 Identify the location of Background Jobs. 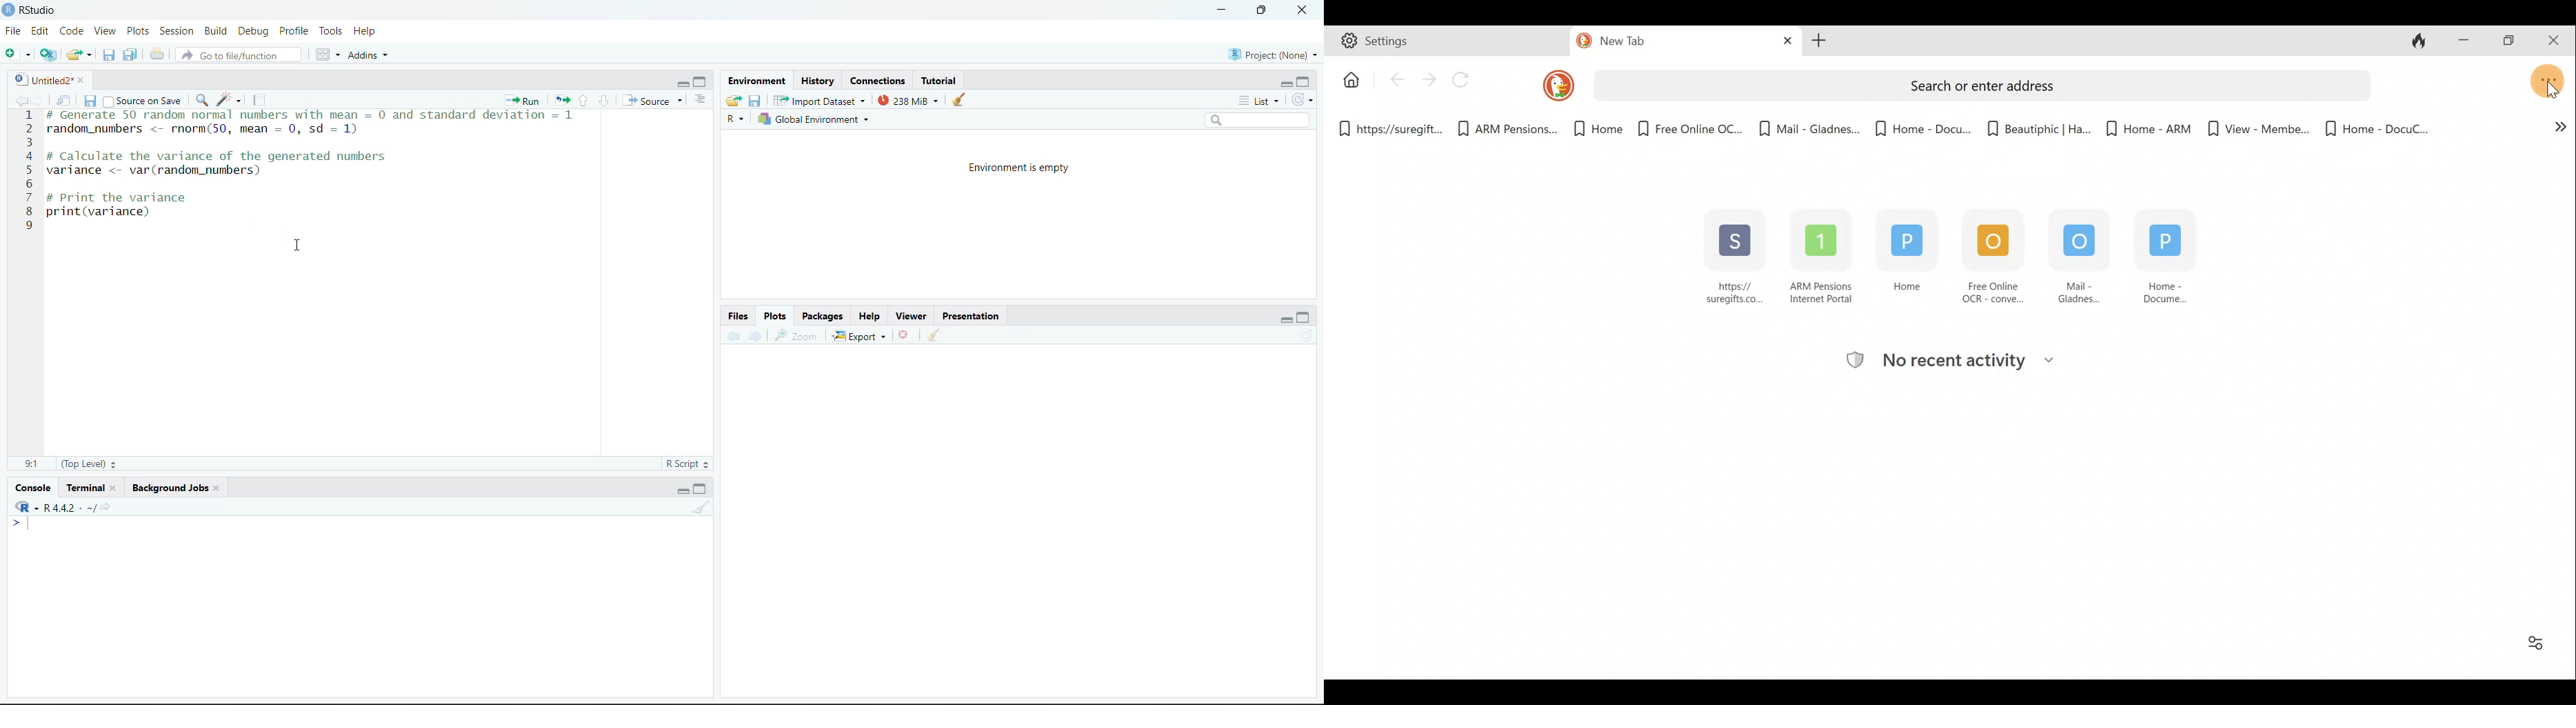
(168, 488).